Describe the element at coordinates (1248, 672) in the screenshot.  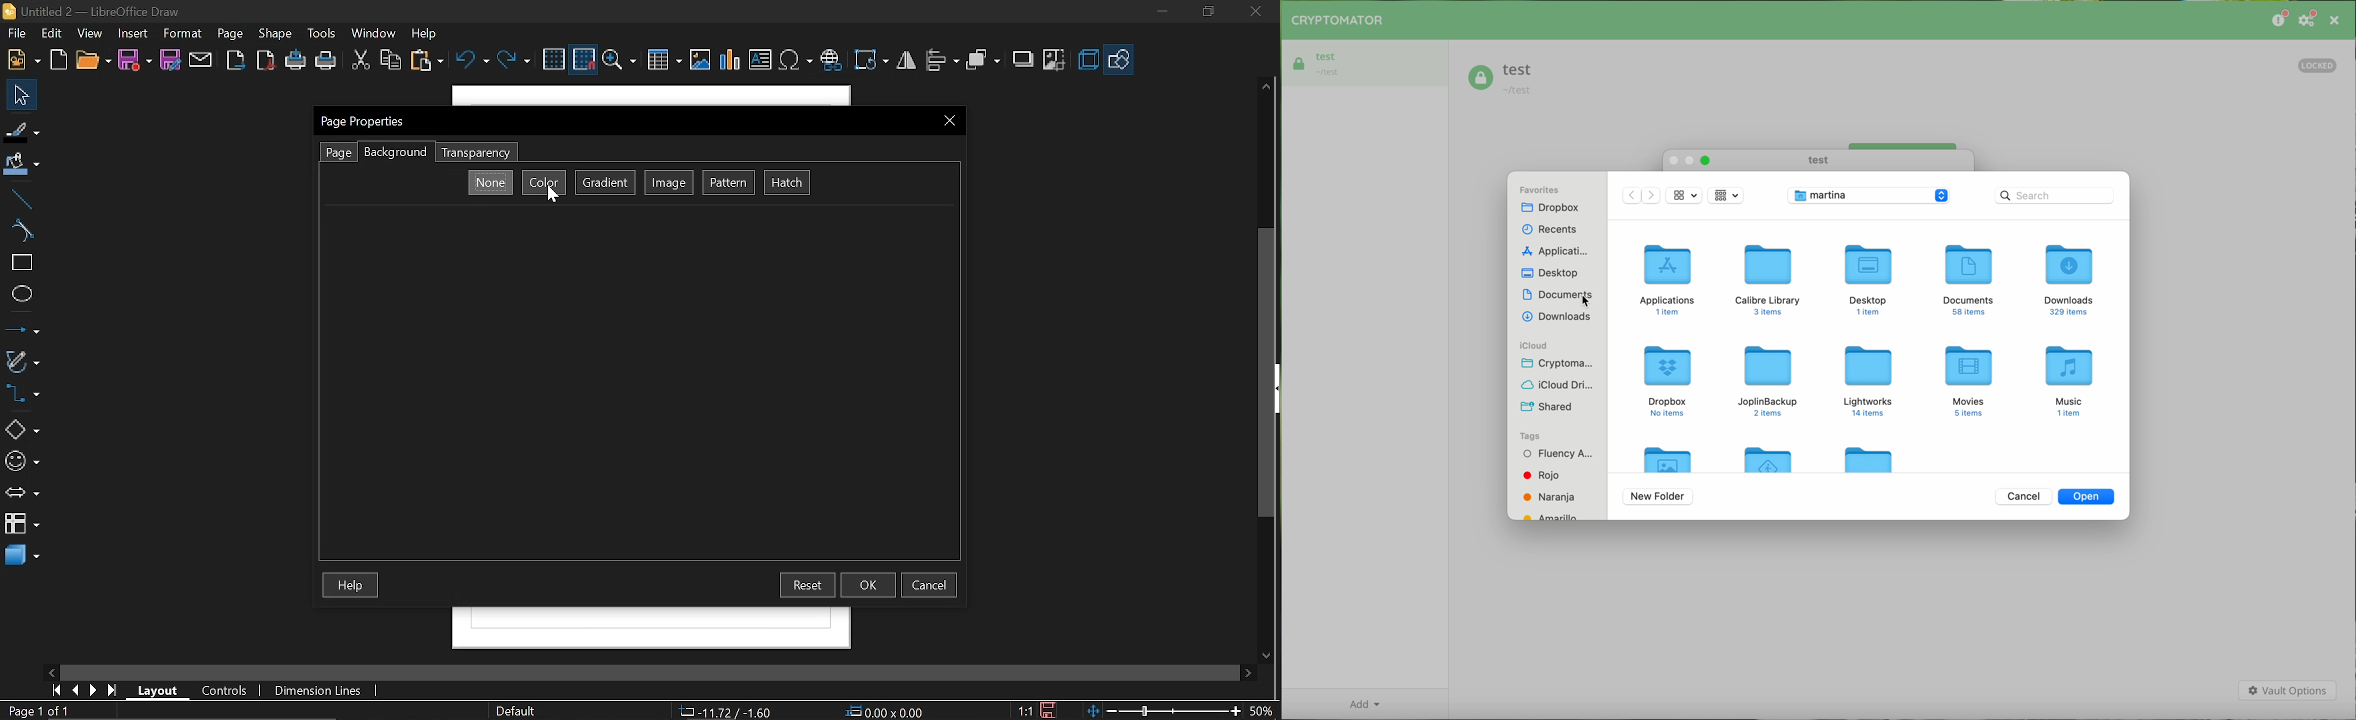
I see `Move right` at that location.